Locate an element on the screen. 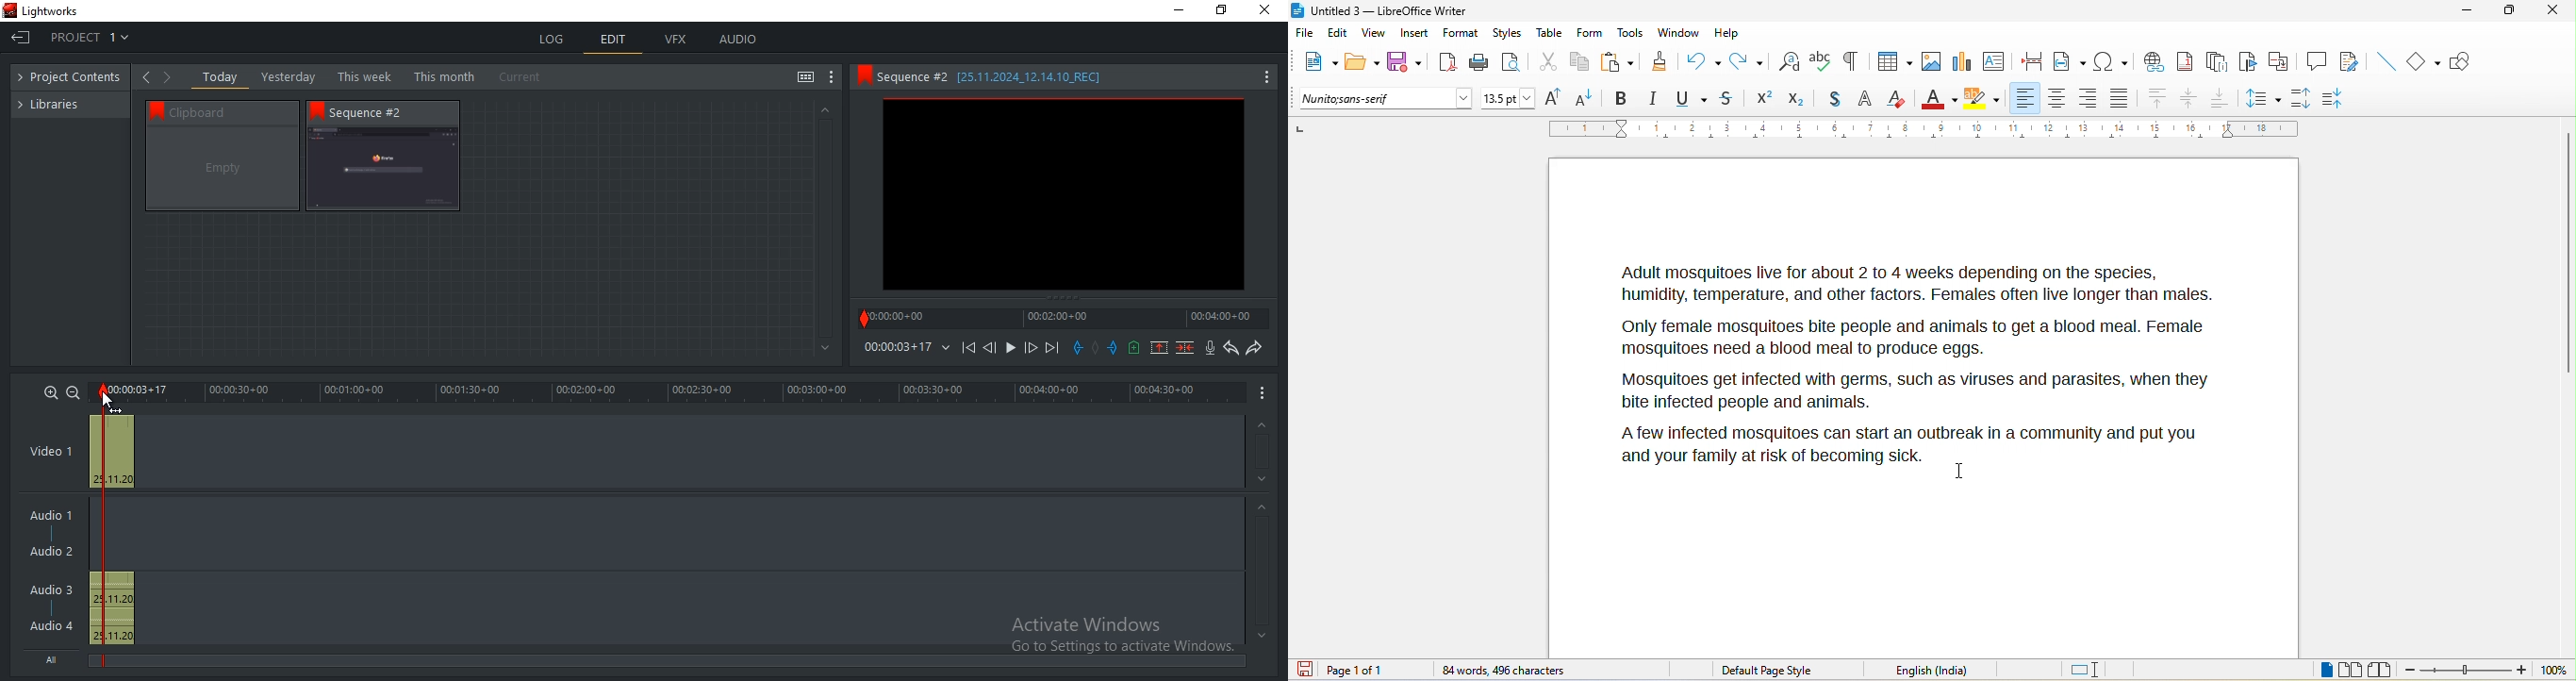 Image resolution: width=2576 pixels, height=700 pixels. table is located at coordinates (1891, 63).